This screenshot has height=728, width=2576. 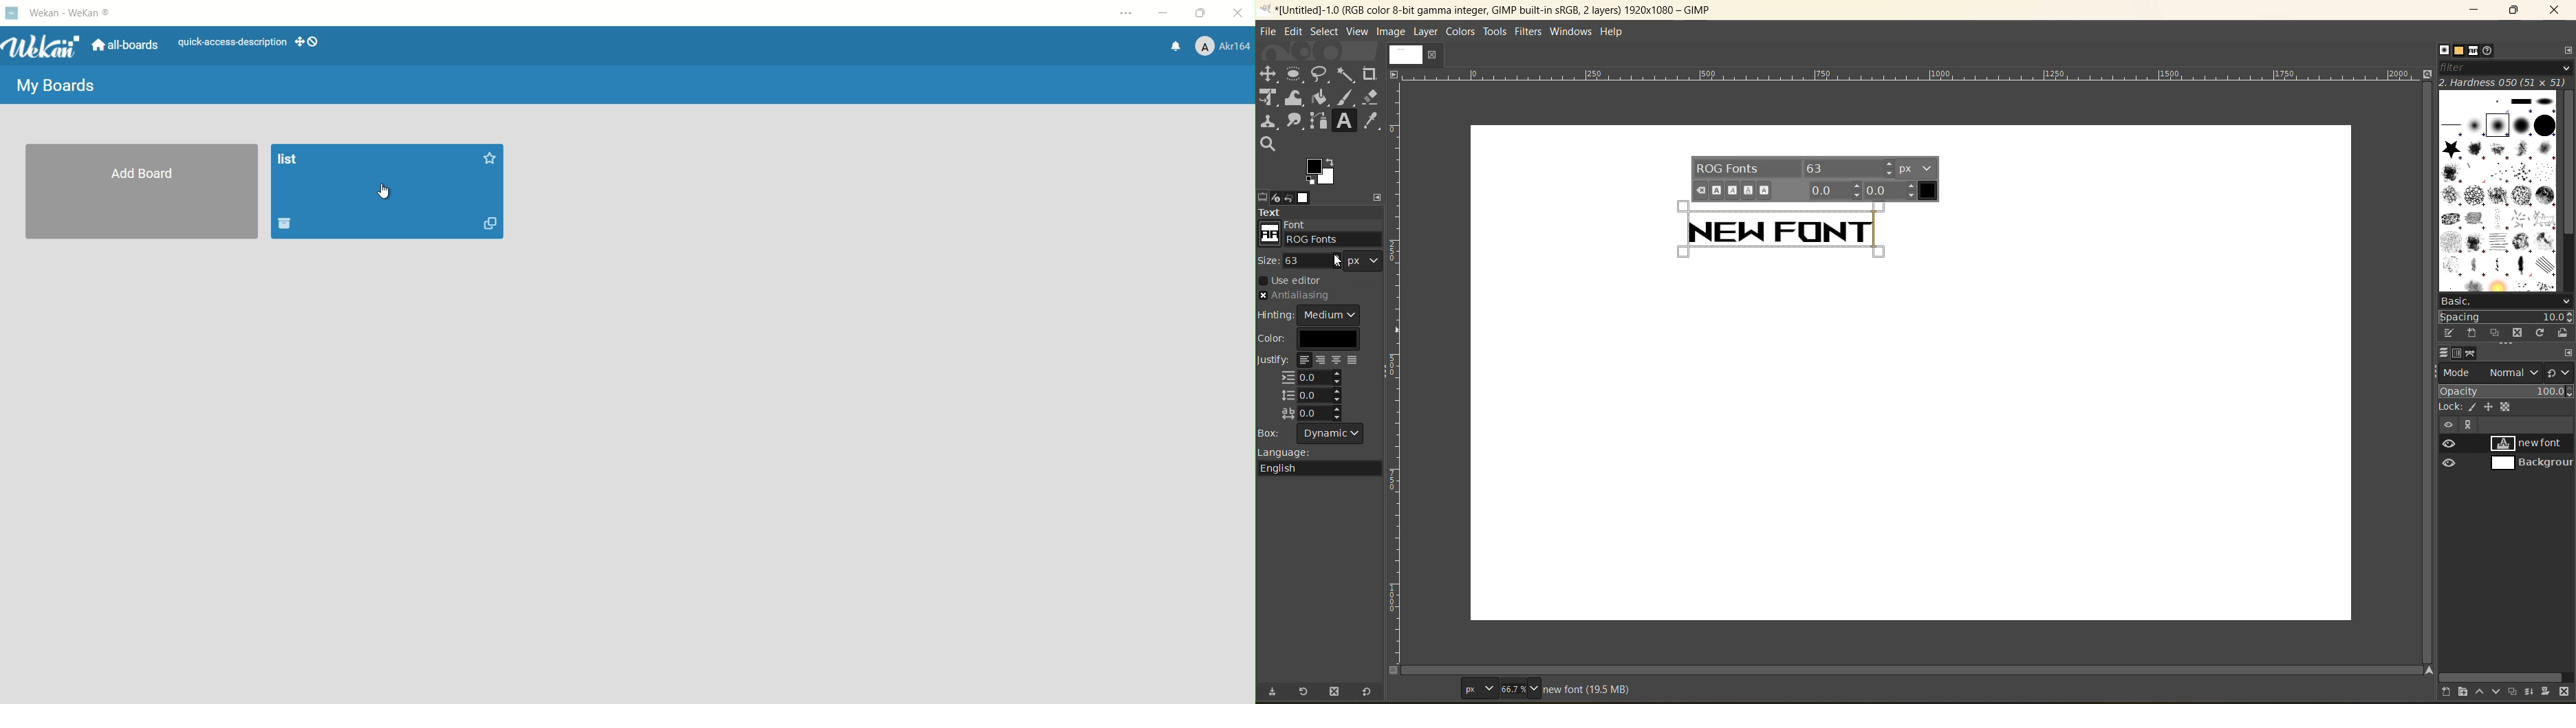 I want to click on close, so click(x=2558, y=10).